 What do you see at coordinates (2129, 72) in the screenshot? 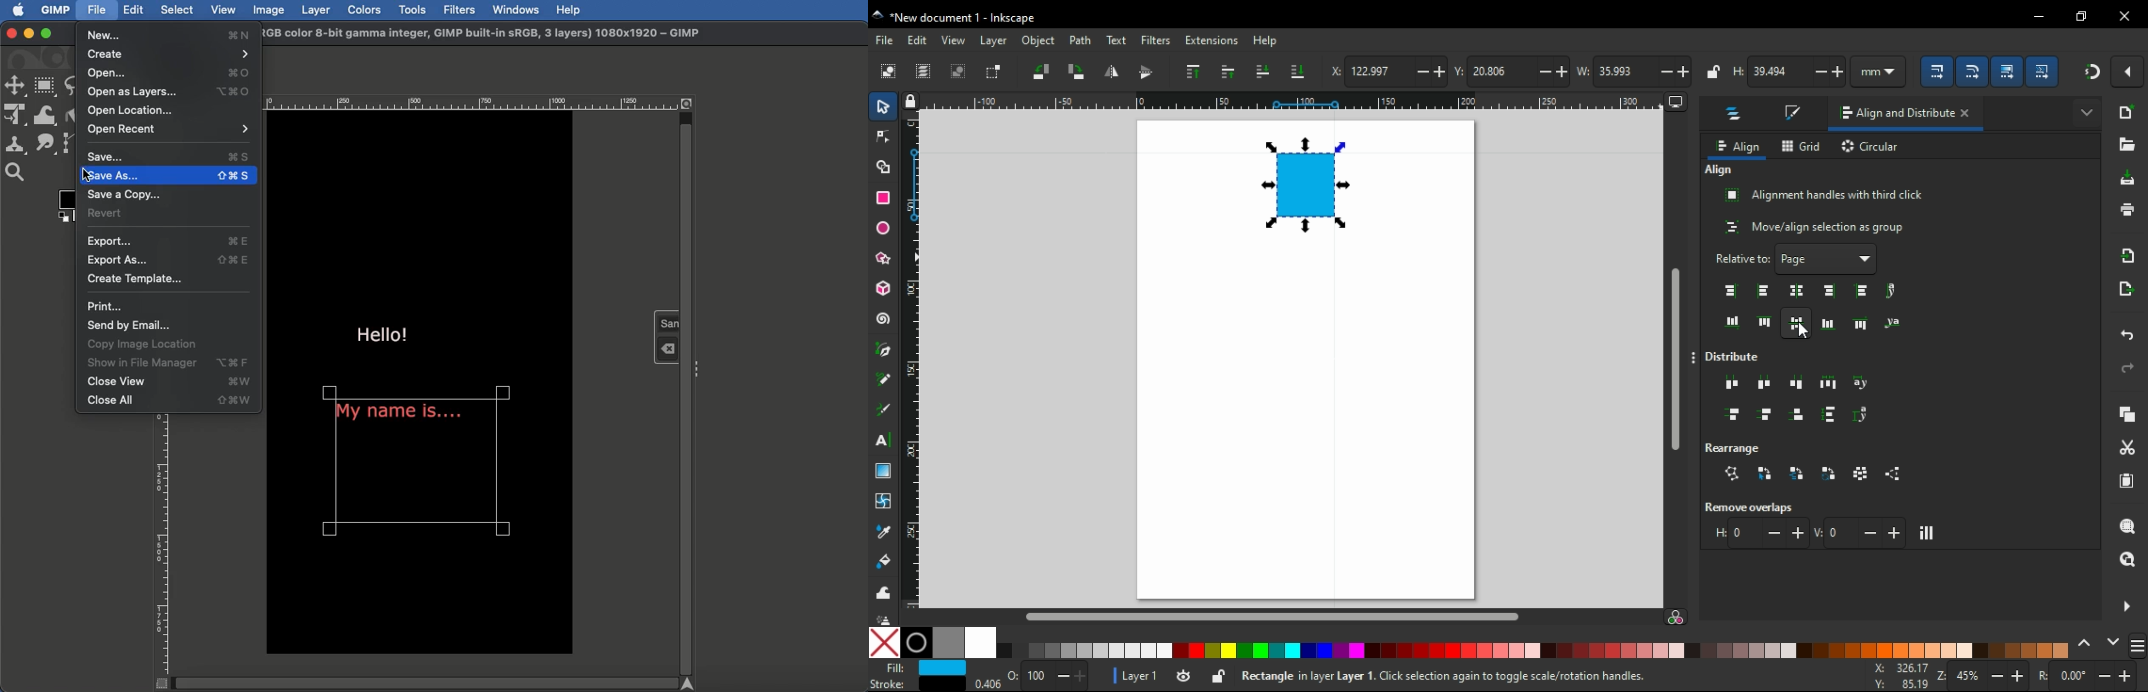
I see `snap options` at bounding box center [2129, 72].